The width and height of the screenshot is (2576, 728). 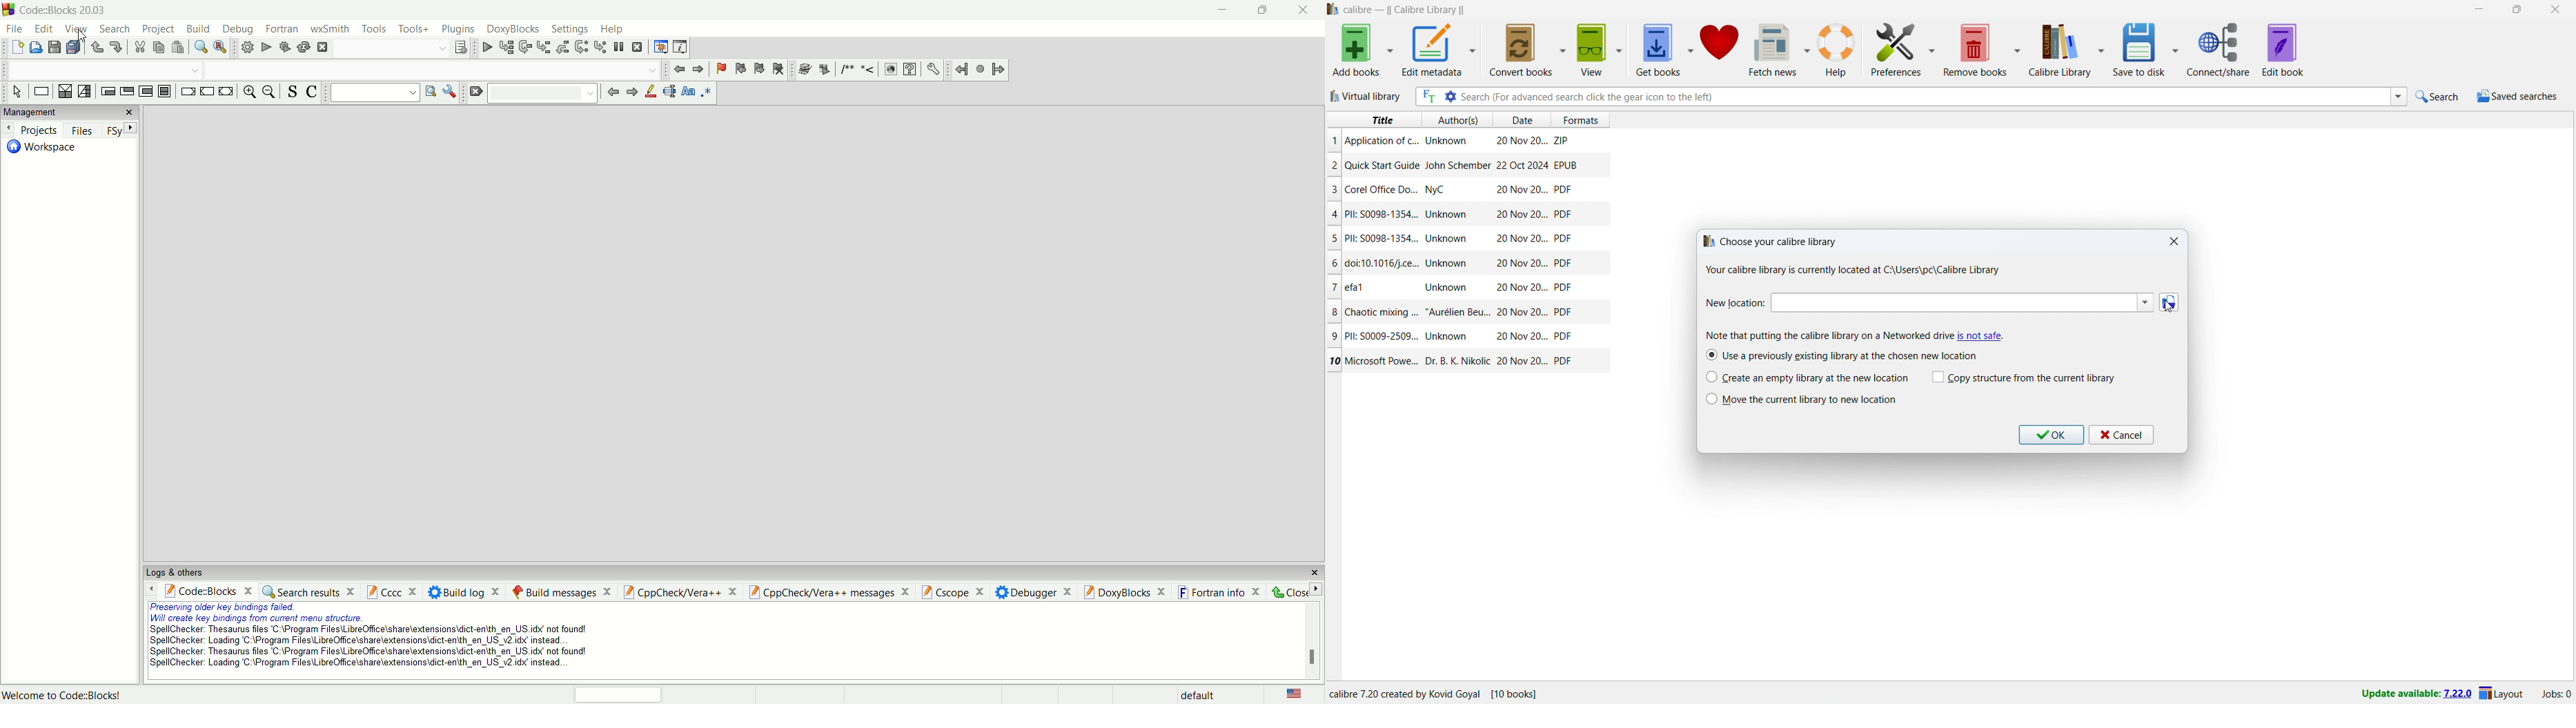 What do you see at coordinates (1427, 96) in the screenshot?
I see `full text search` at bounding box center [1427, 96].